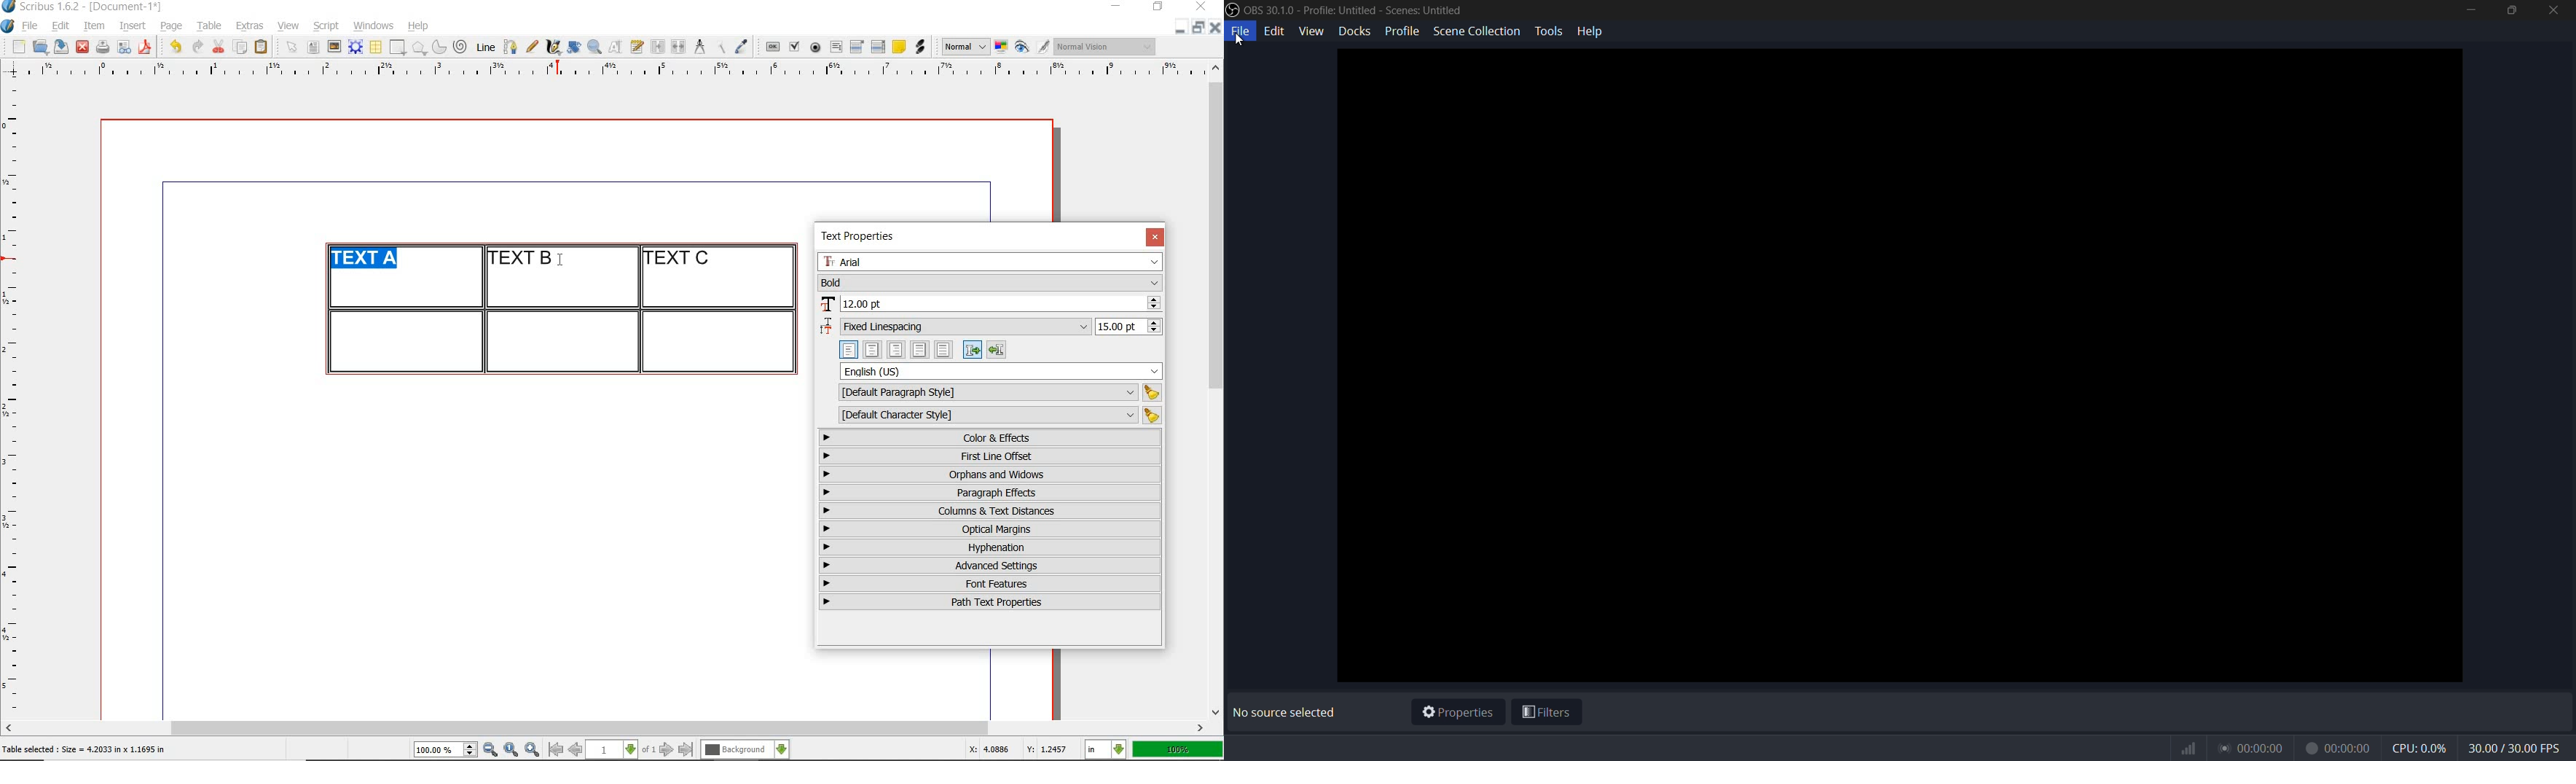  What do you see at coordinates (1203, 6) in the screenshot?
I see `close` at bounding box center [1203, 6].